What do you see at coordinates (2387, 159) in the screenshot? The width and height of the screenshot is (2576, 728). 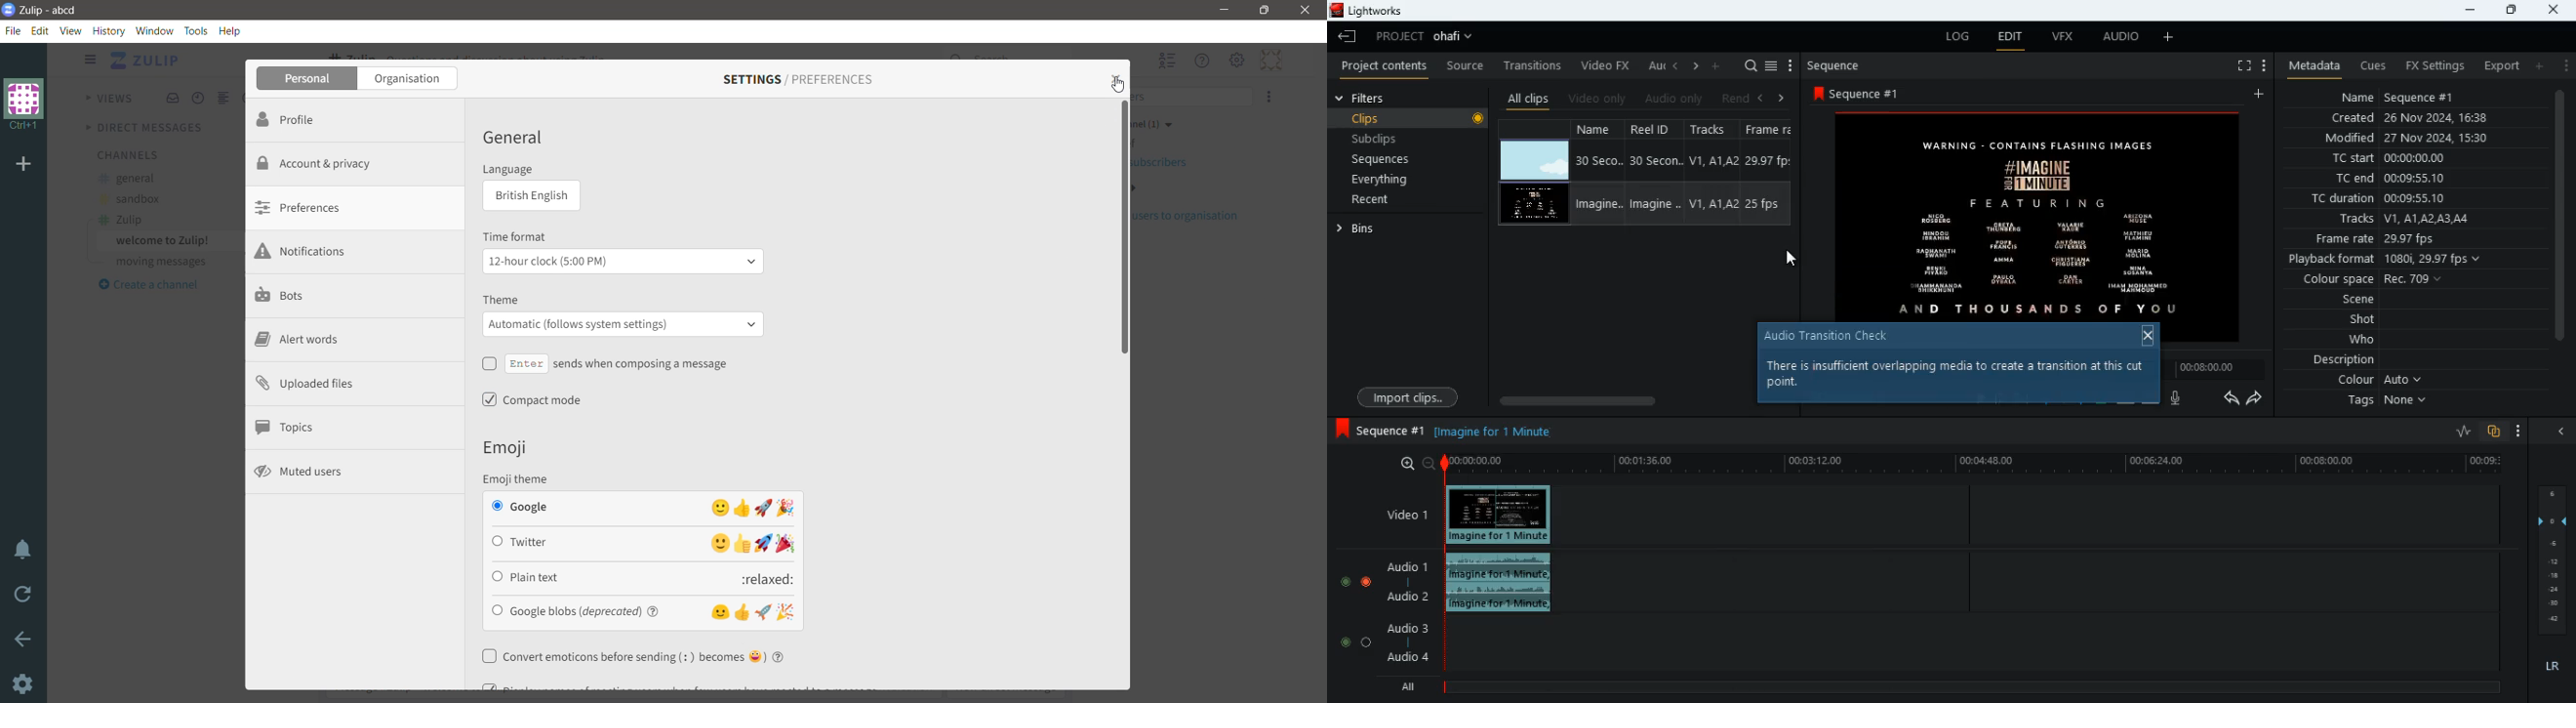 I see `tc start` at bounding box center [2387, 159].